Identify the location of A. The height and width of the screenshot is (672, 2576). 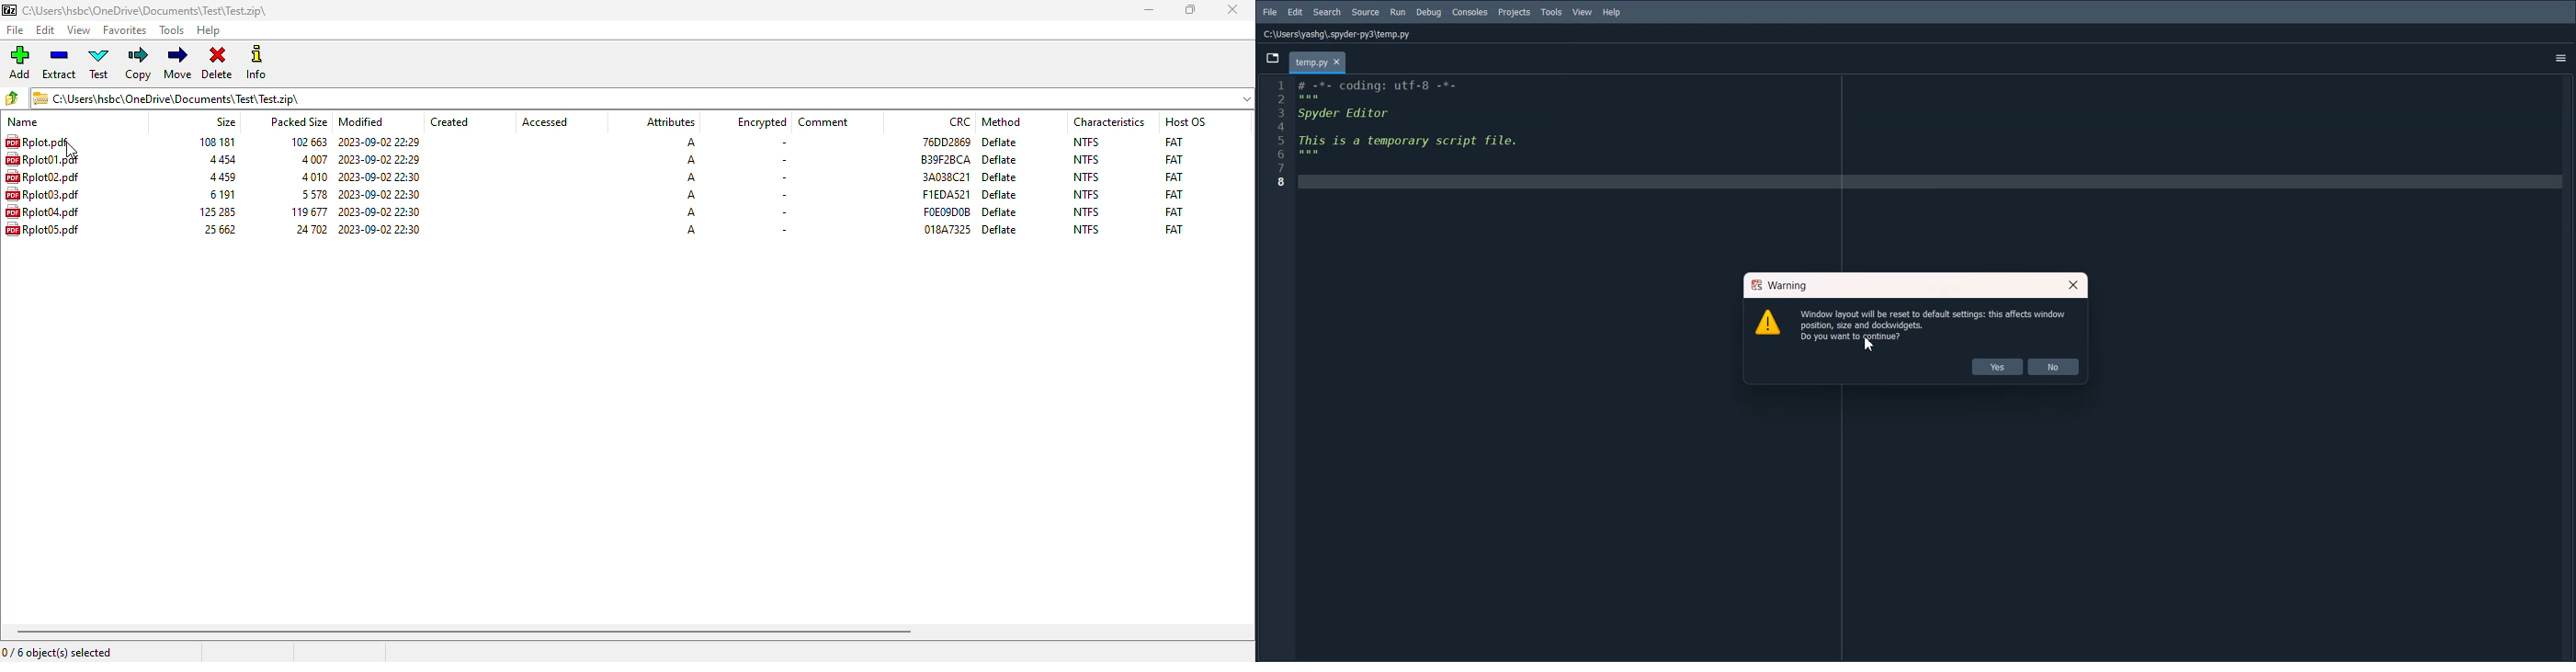
(691, 160).